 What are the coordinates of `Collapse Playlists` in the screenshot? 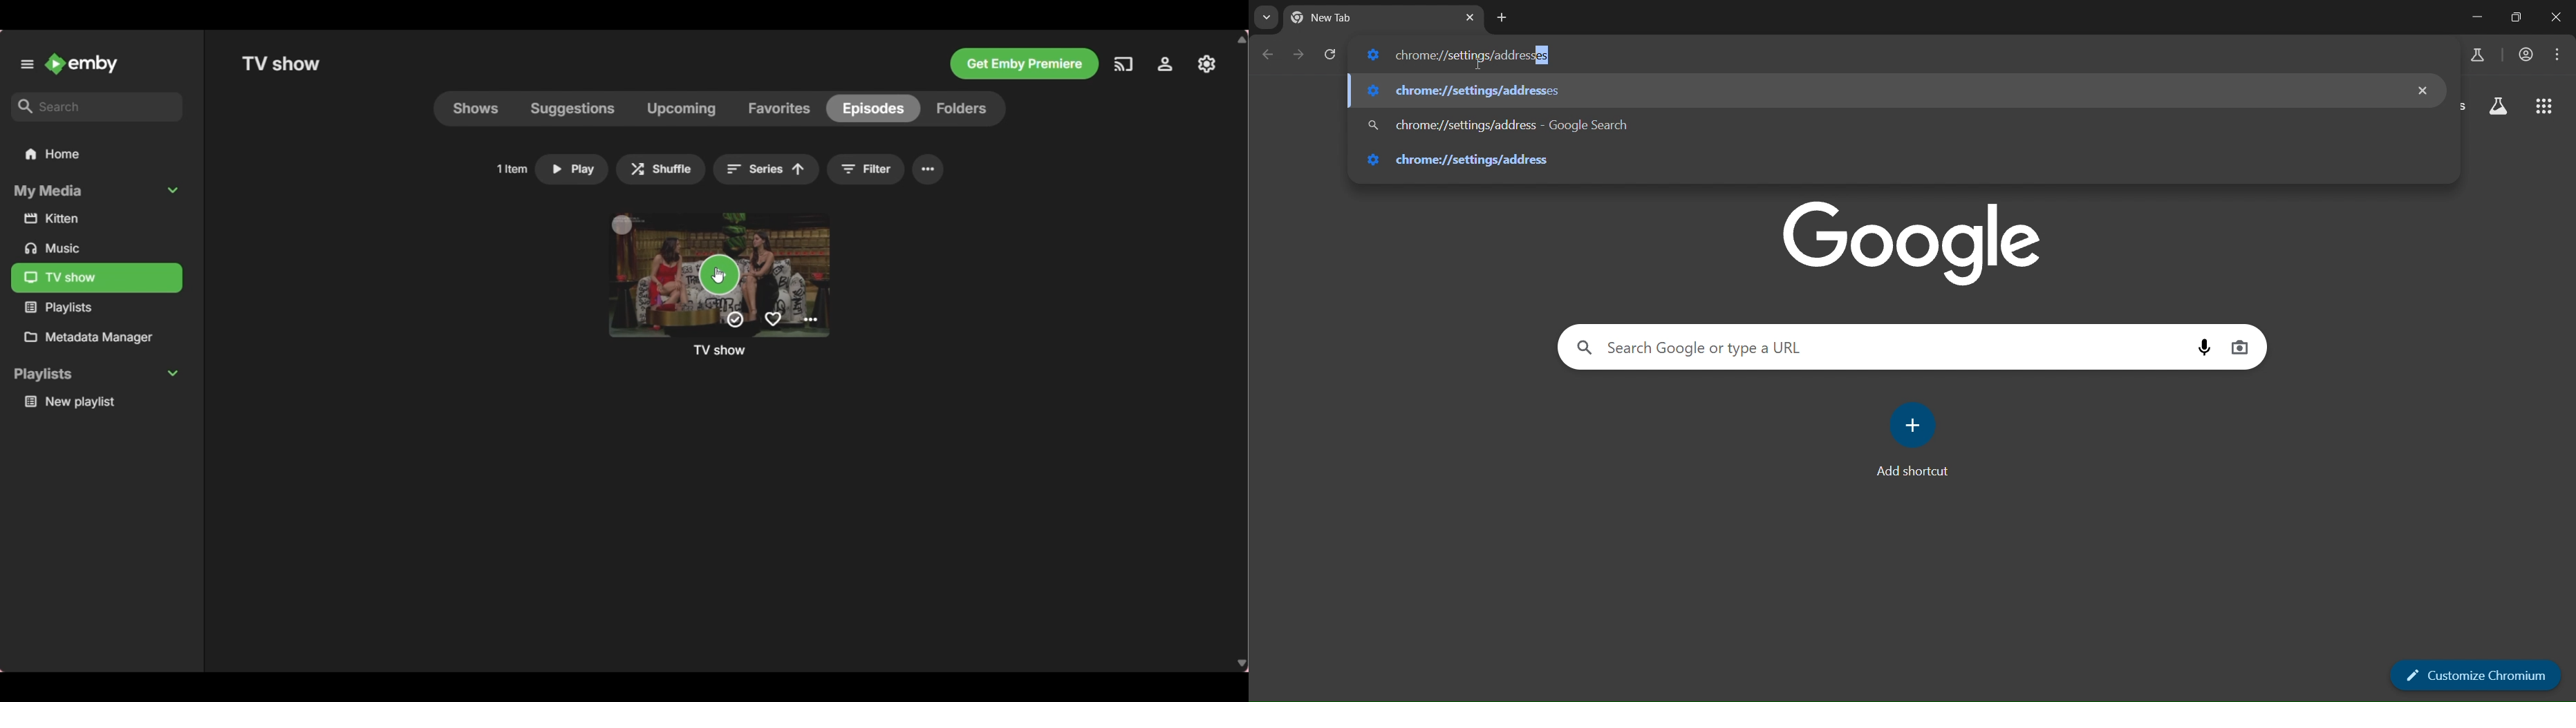 It's located at (96, 374).